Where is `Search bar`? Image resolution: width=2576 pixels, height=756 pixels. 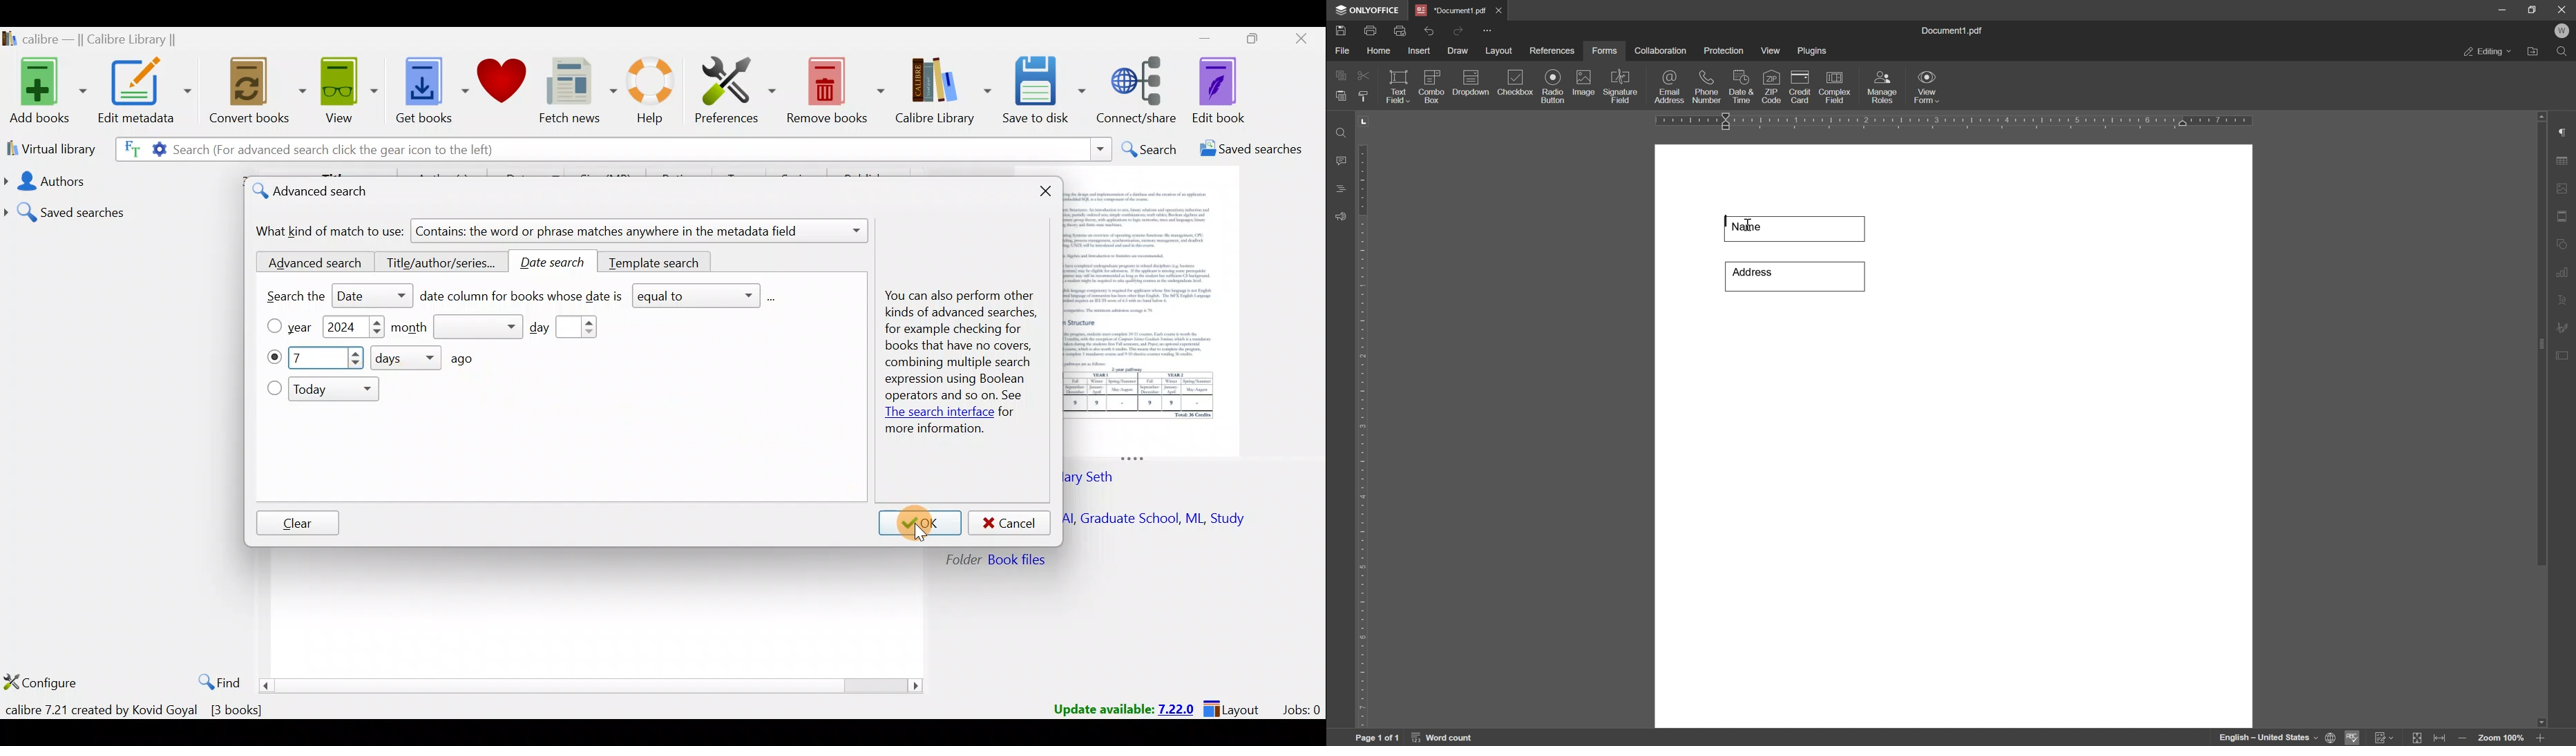 Search bar is located at coordinates (805, 149).